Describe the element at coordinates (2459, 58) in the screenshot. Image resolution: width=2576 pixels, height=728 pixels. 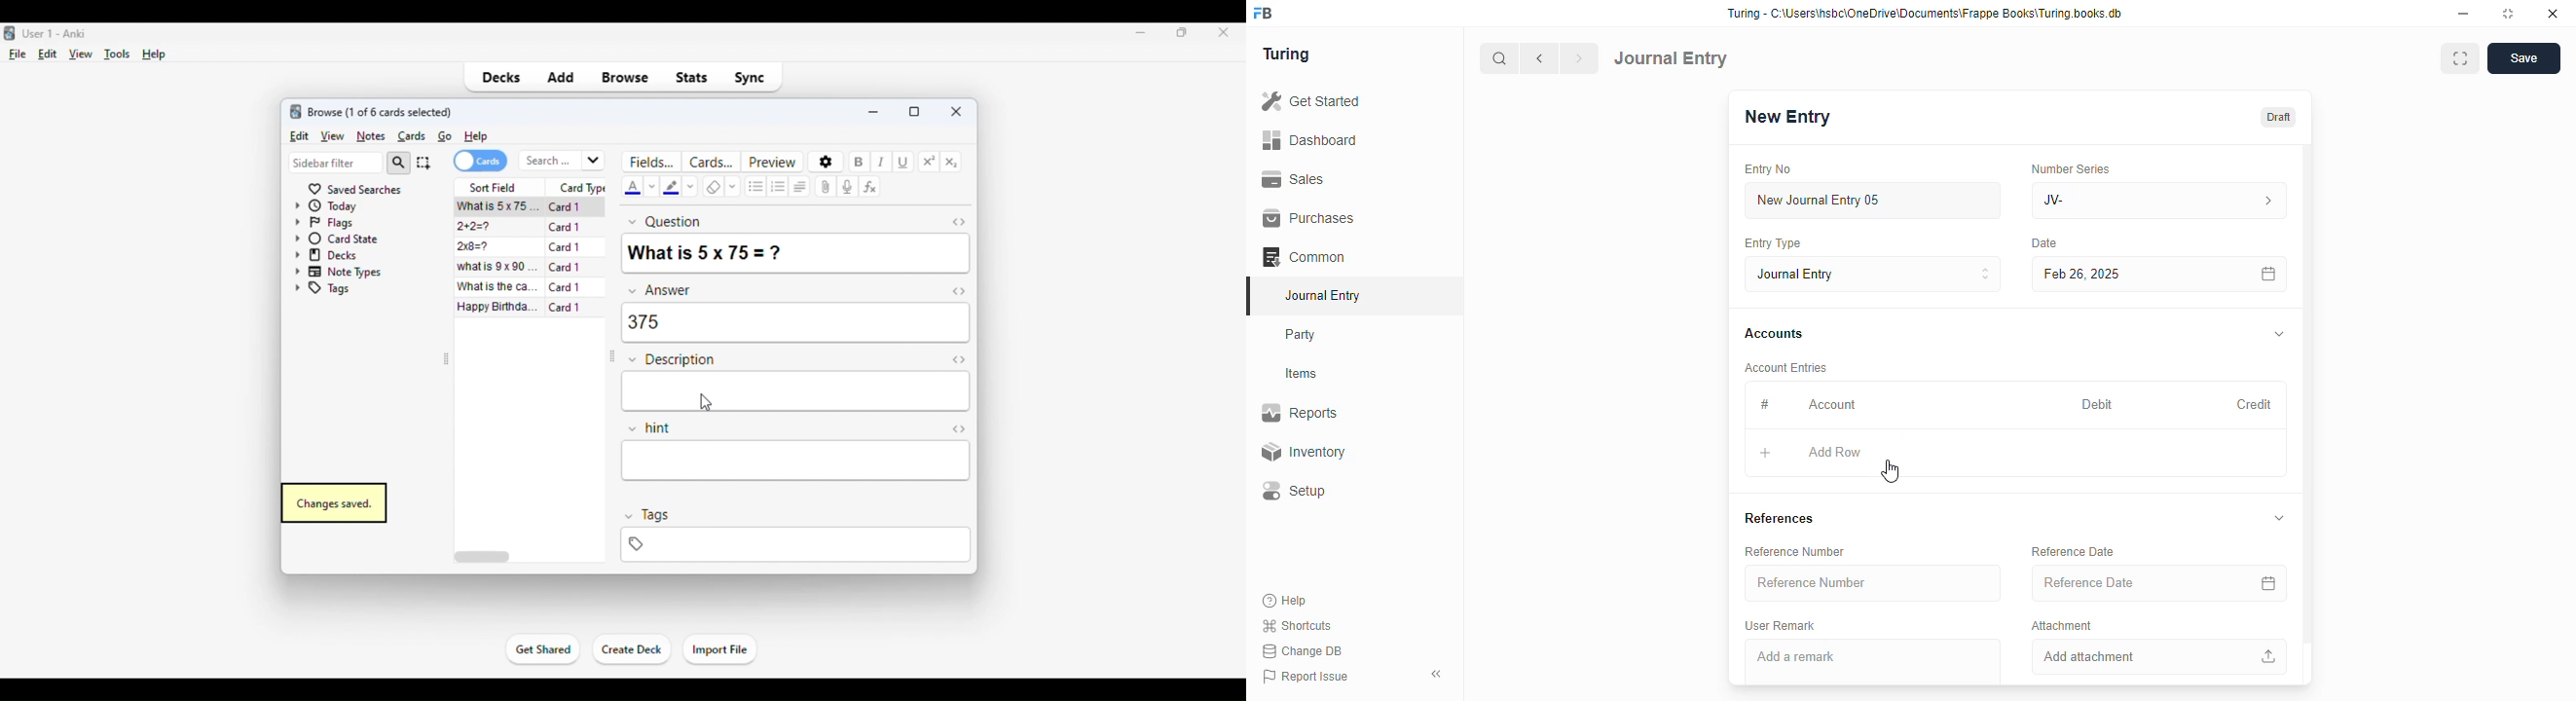
I see `toggle between form and full width` at that location.